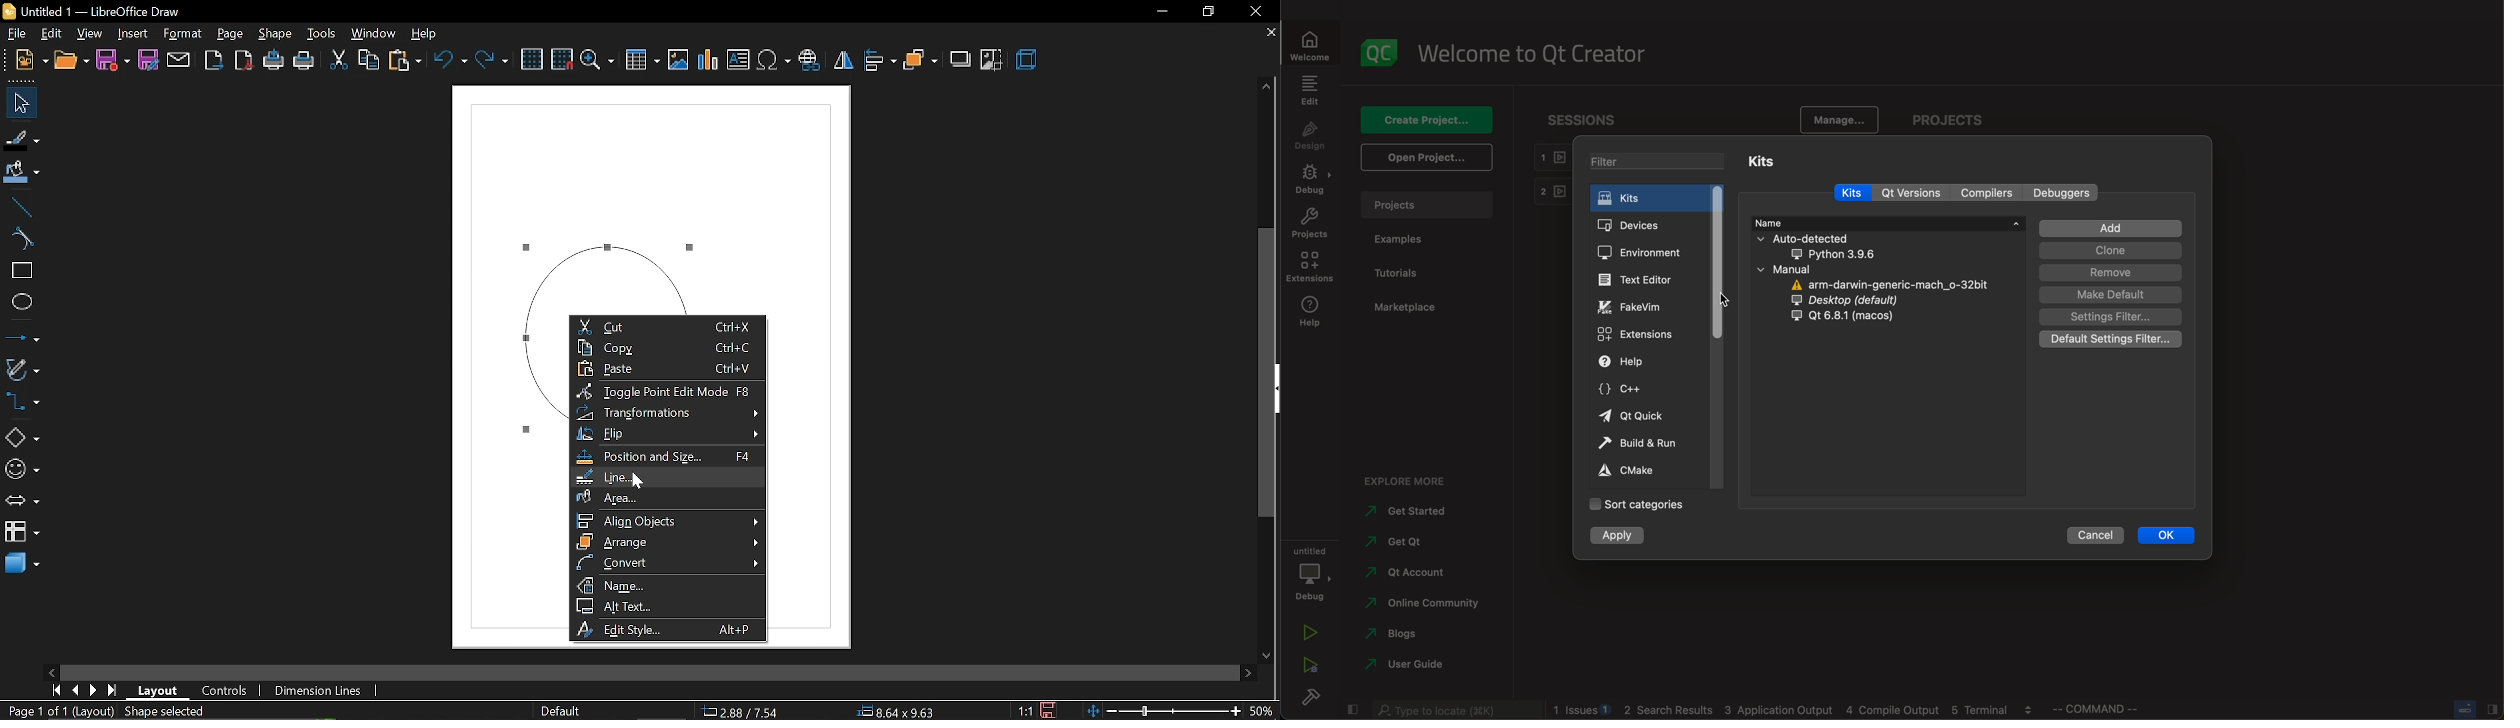 This screenshot has width=2520, height=728. I want to click on area, so click(665, 496).